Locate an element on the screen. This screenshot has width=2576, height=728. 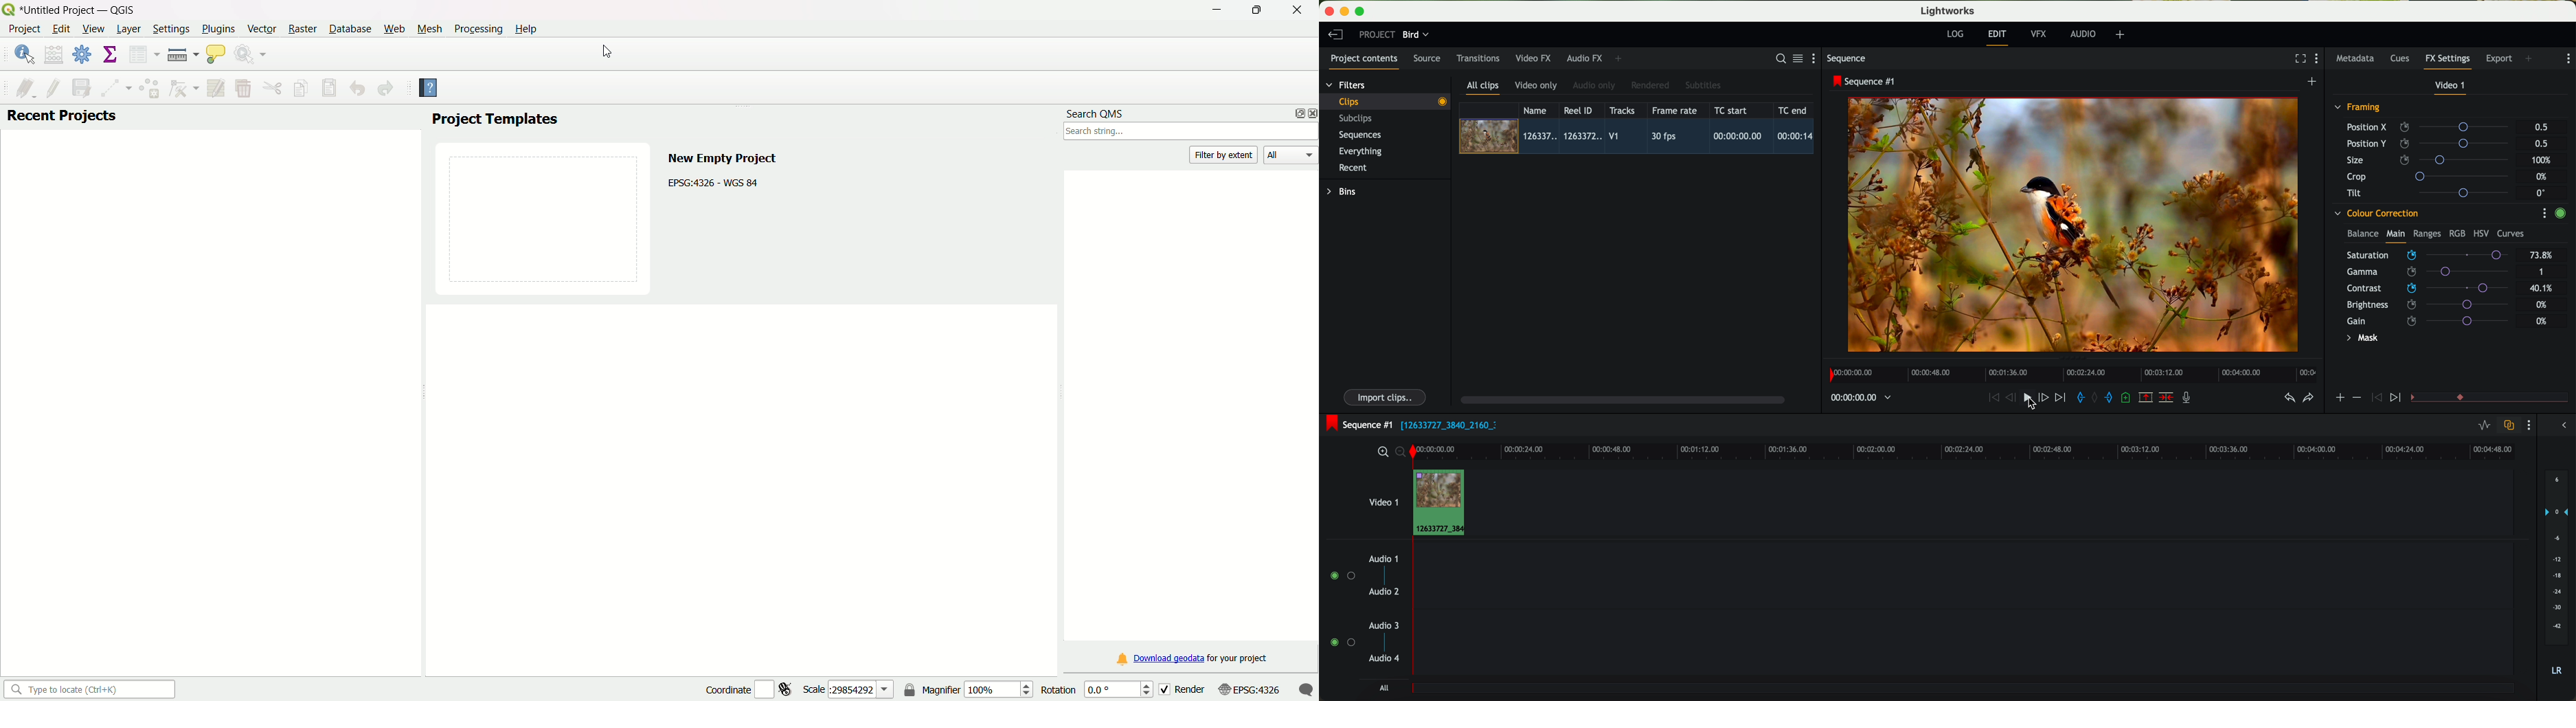
audio 2 is located at coordinates (1385, 592).